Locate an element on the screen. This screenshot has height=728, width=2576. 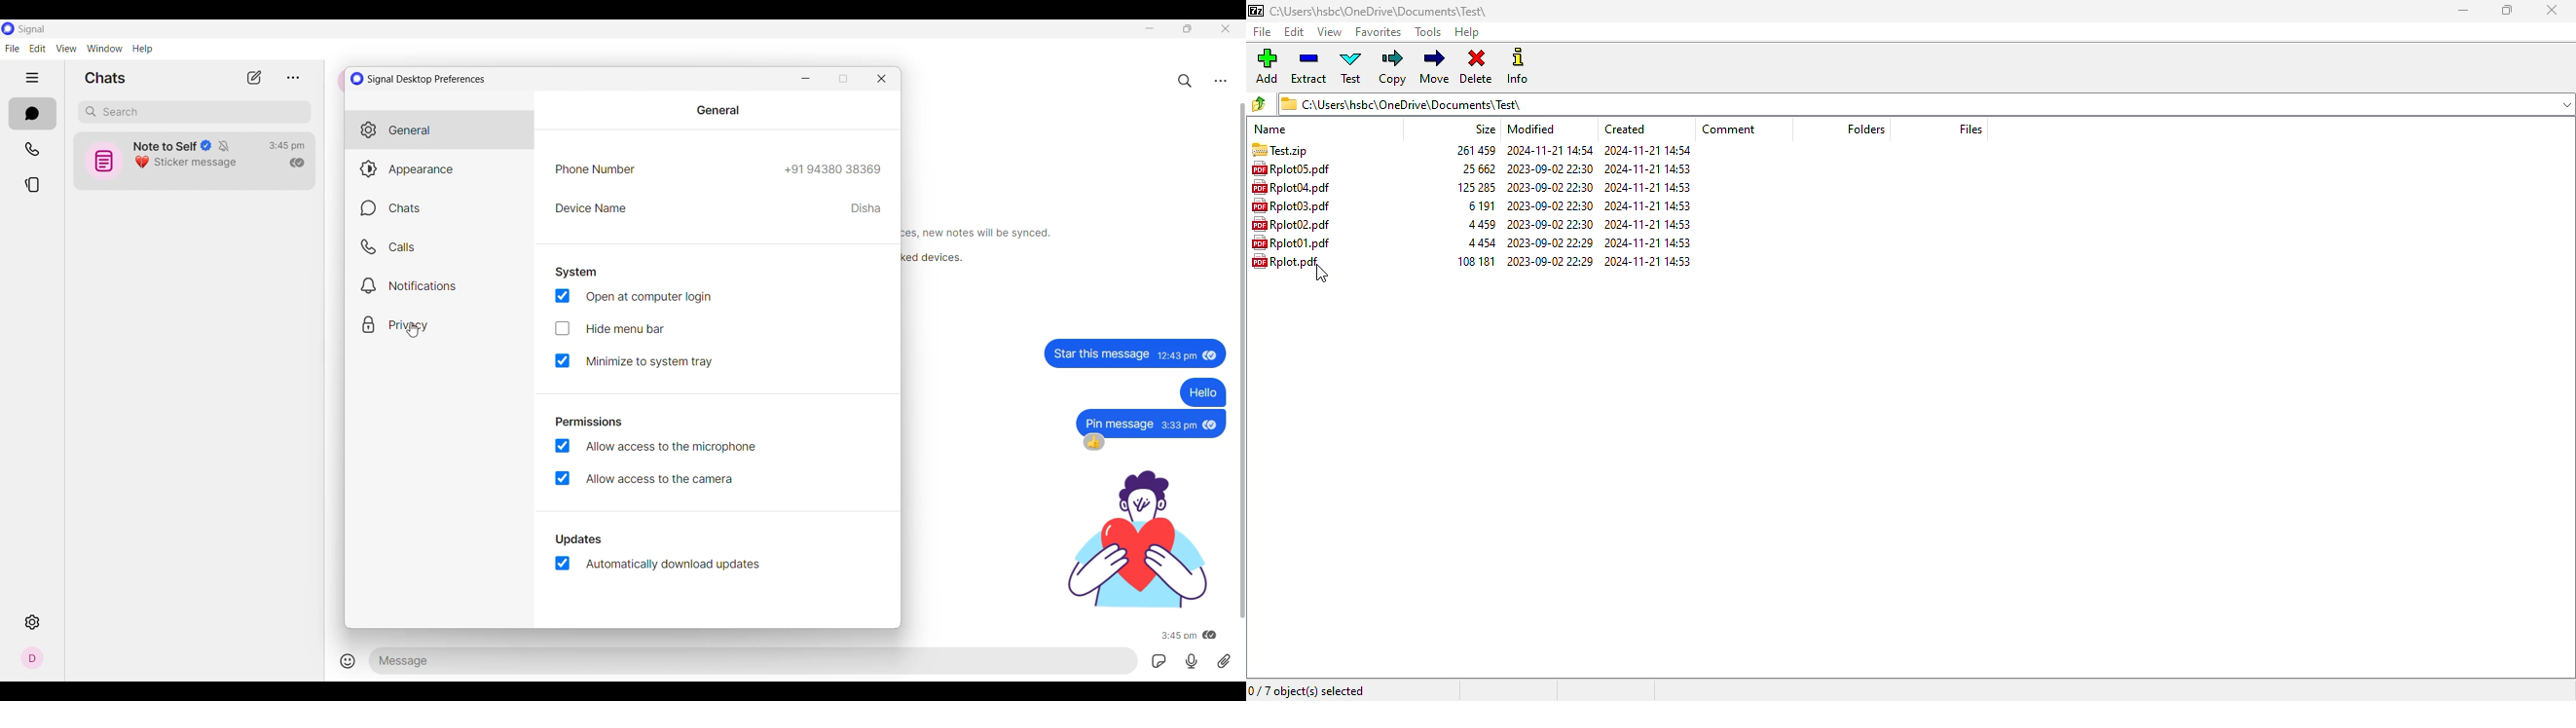
 2024-11-21 14:53 is located at coordinates (1657, 261).